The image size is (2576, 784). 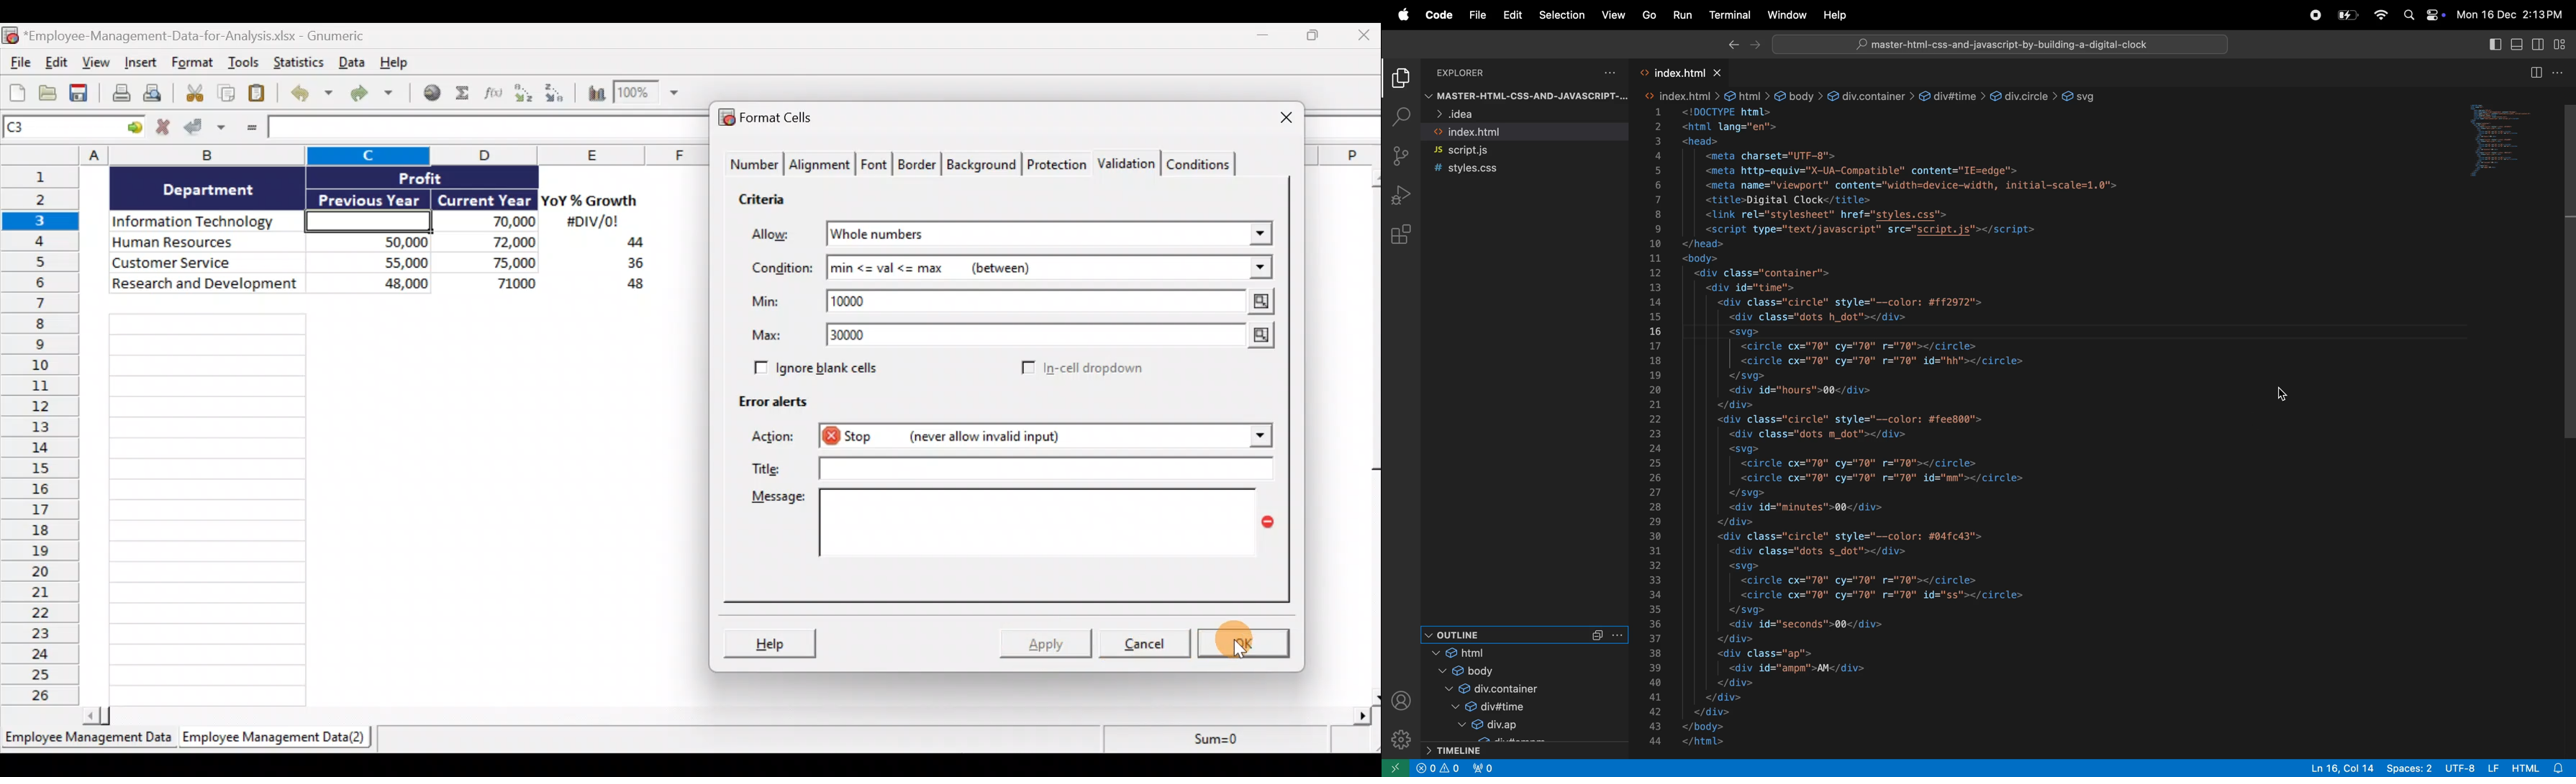 I want to click on Scroll bar, so click(x=732, y=713).